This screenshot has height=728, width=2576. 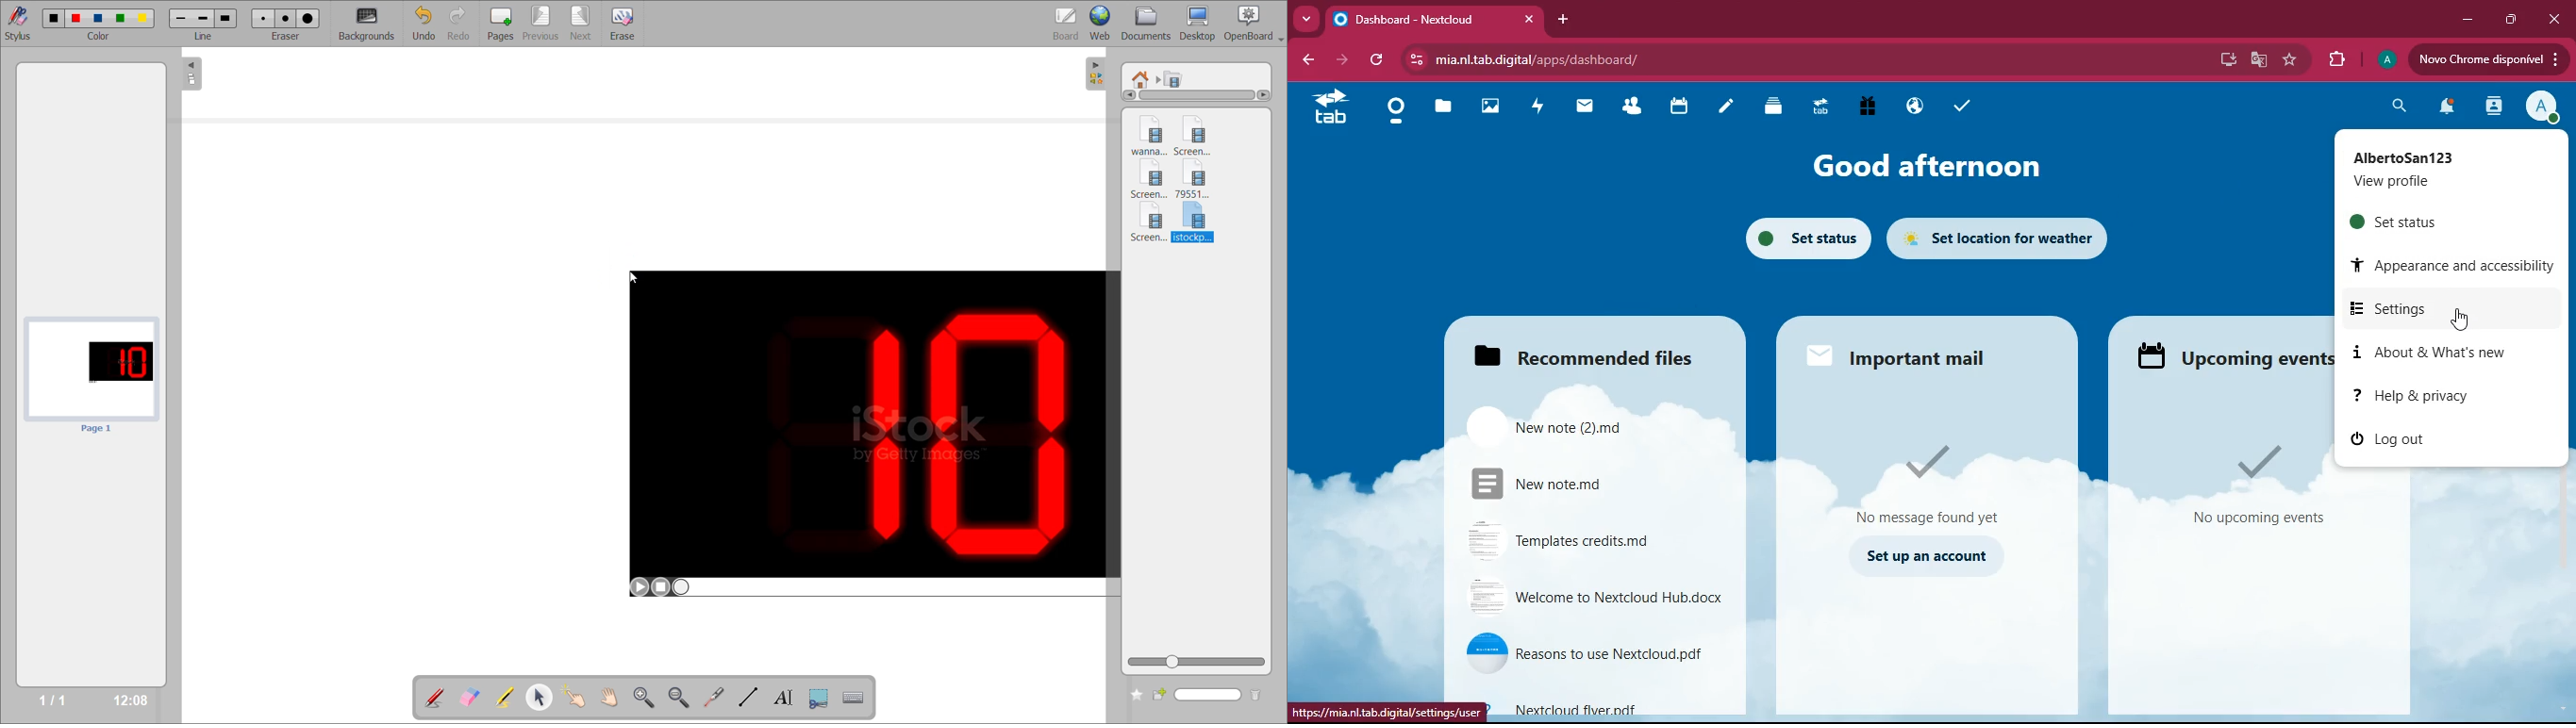 I want to click on web, so click(x=1103, y=20).